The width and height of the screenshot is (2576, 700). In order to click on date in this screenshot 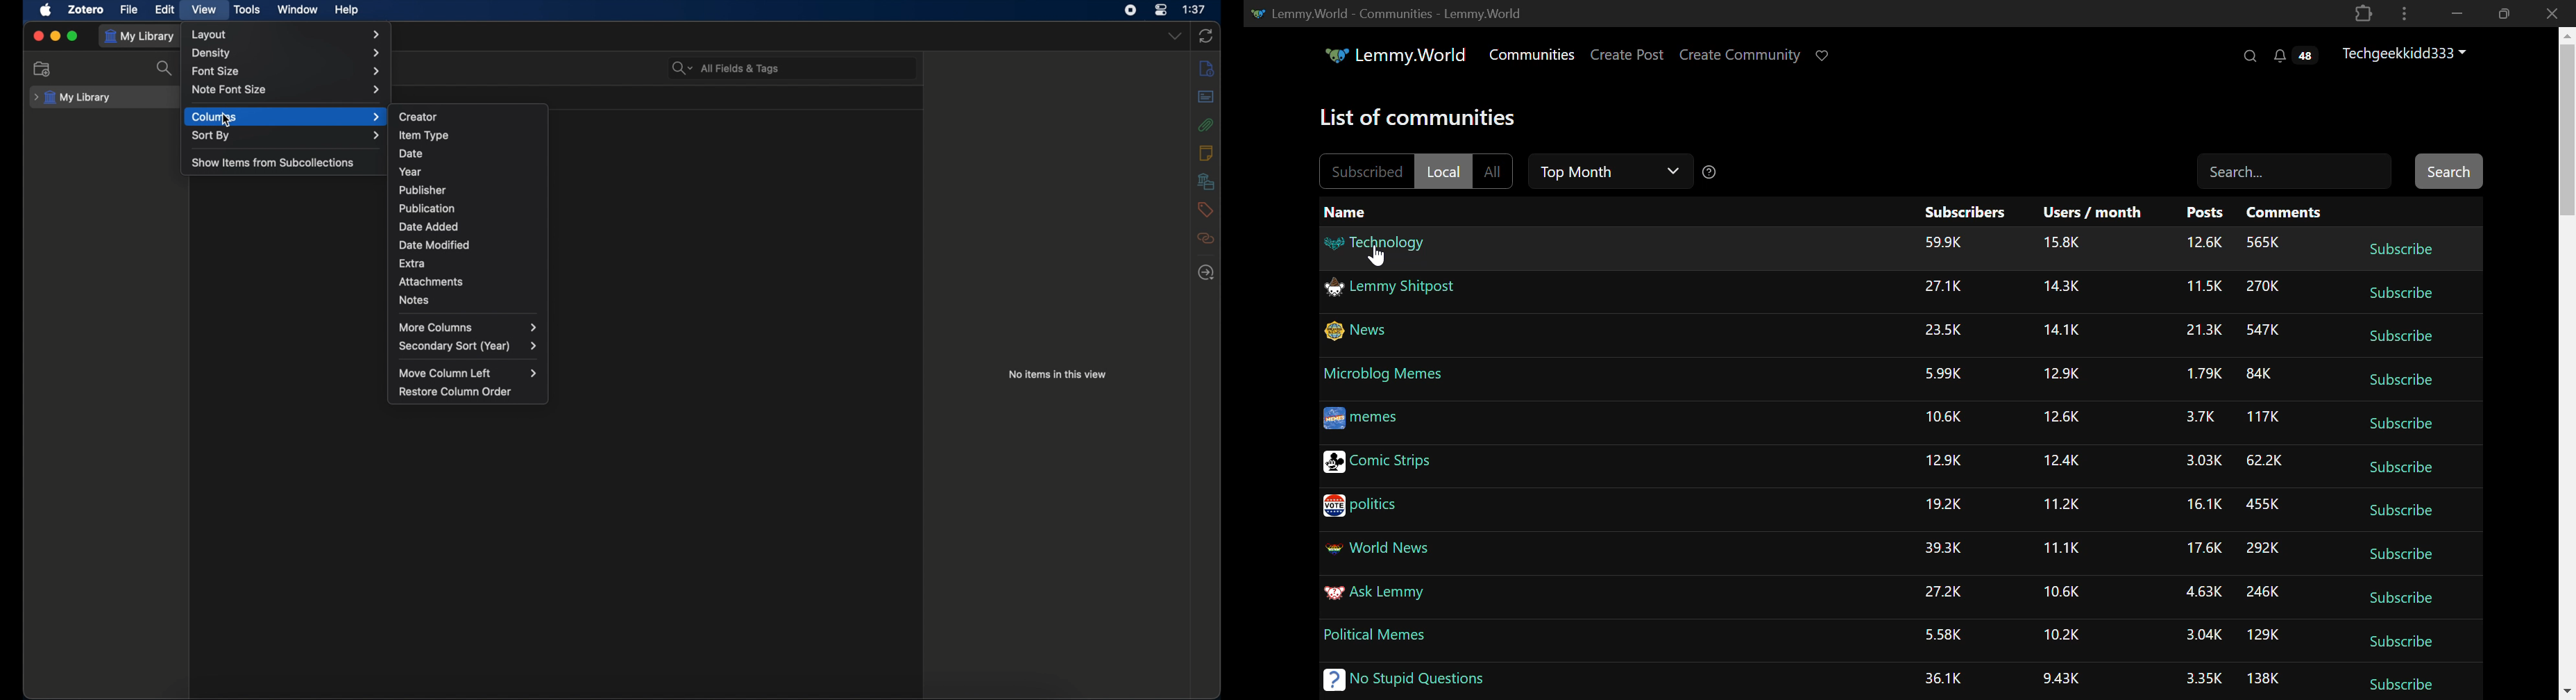, I will do `click(411, 154)`.